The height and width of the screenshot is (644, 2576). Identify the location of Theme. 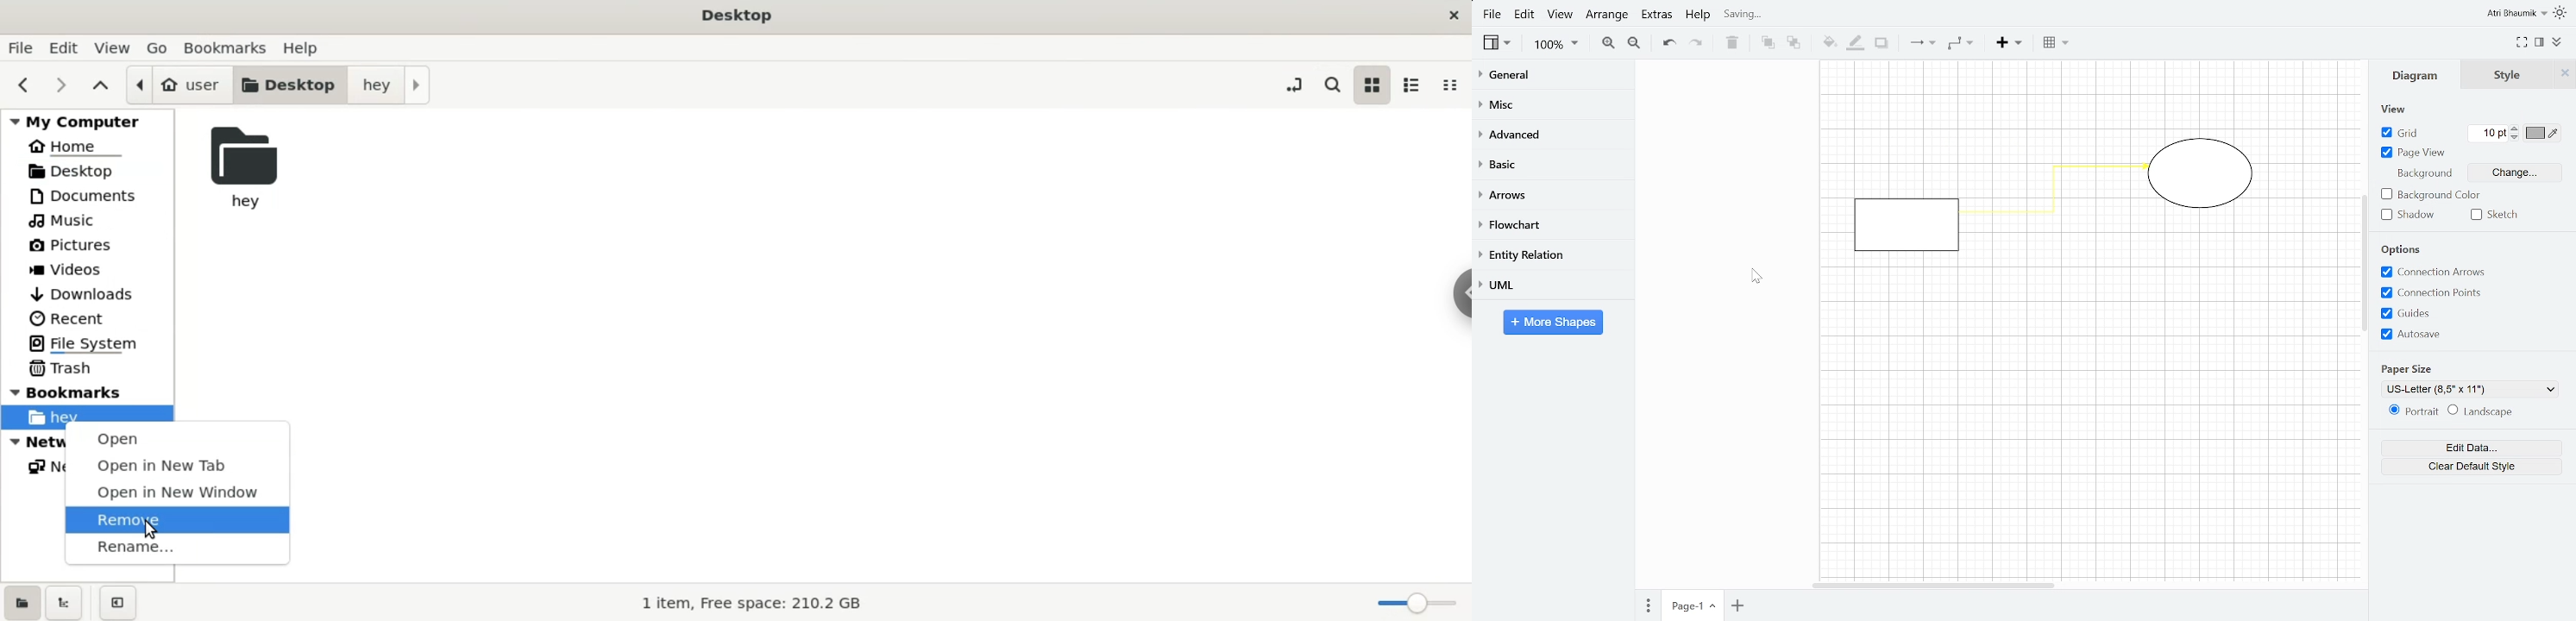
(2562, 12).